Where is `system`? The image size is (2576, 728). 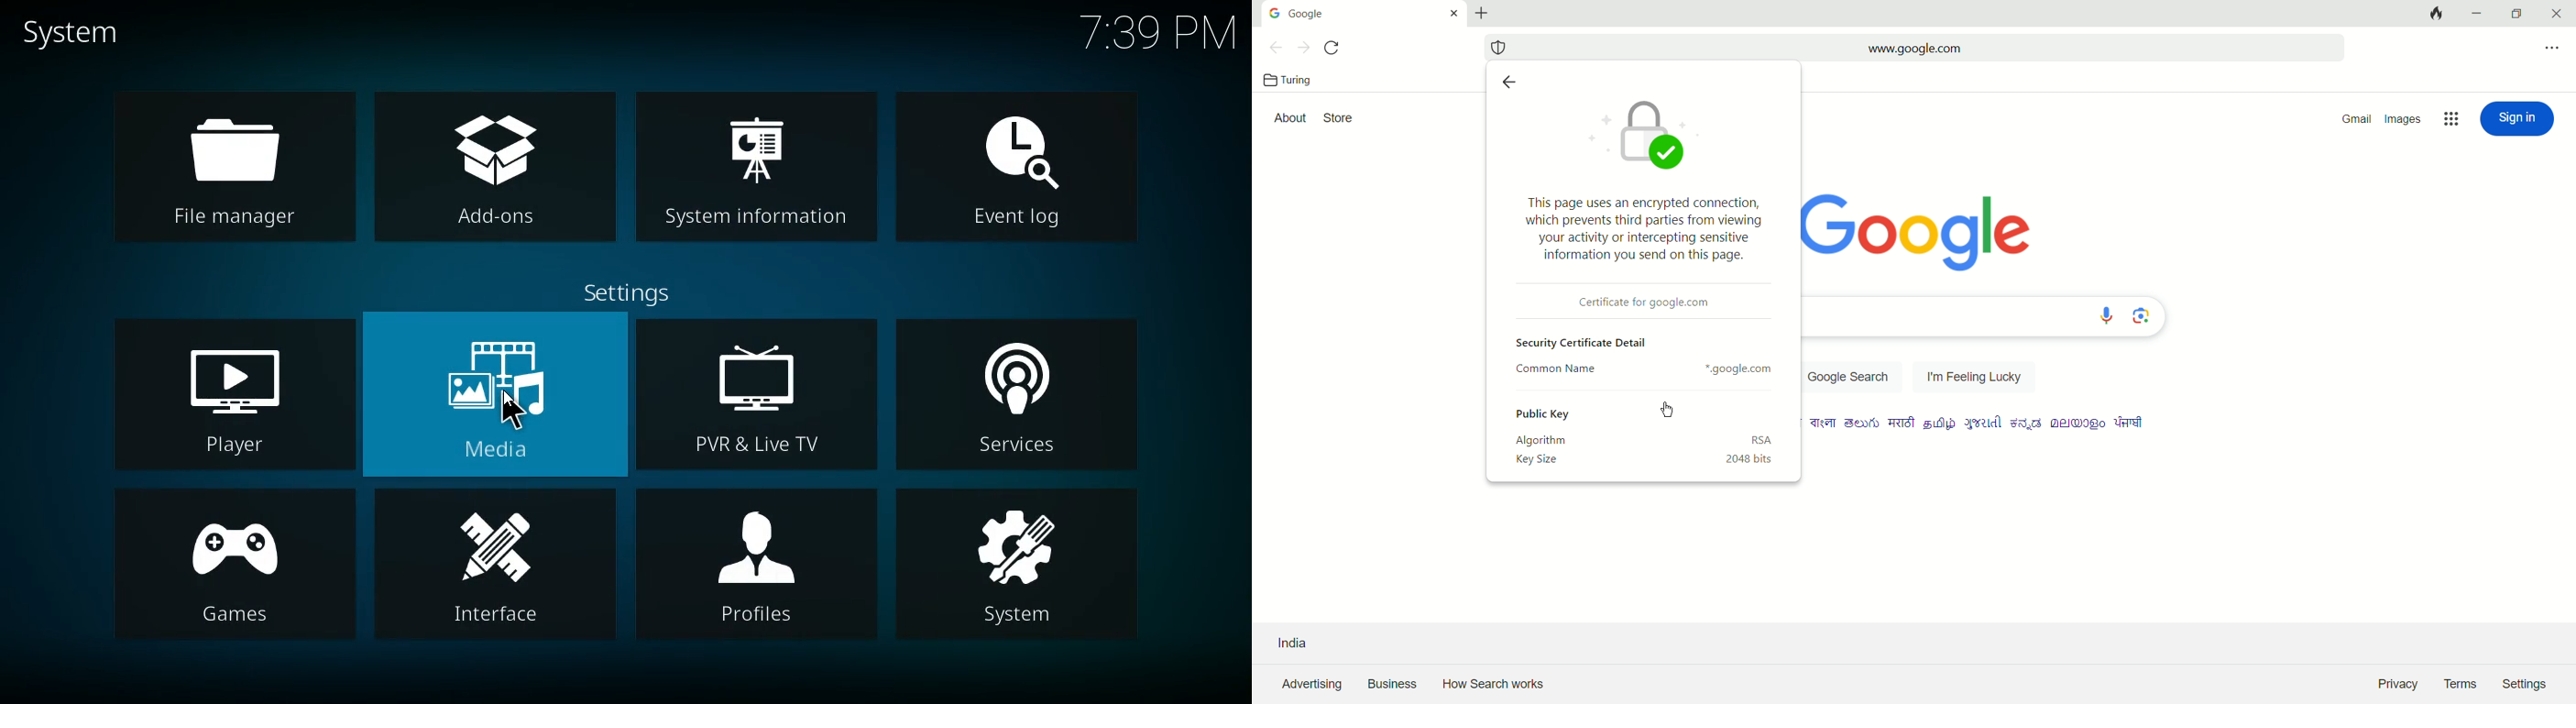
system is located at coordinates (1025, 571).